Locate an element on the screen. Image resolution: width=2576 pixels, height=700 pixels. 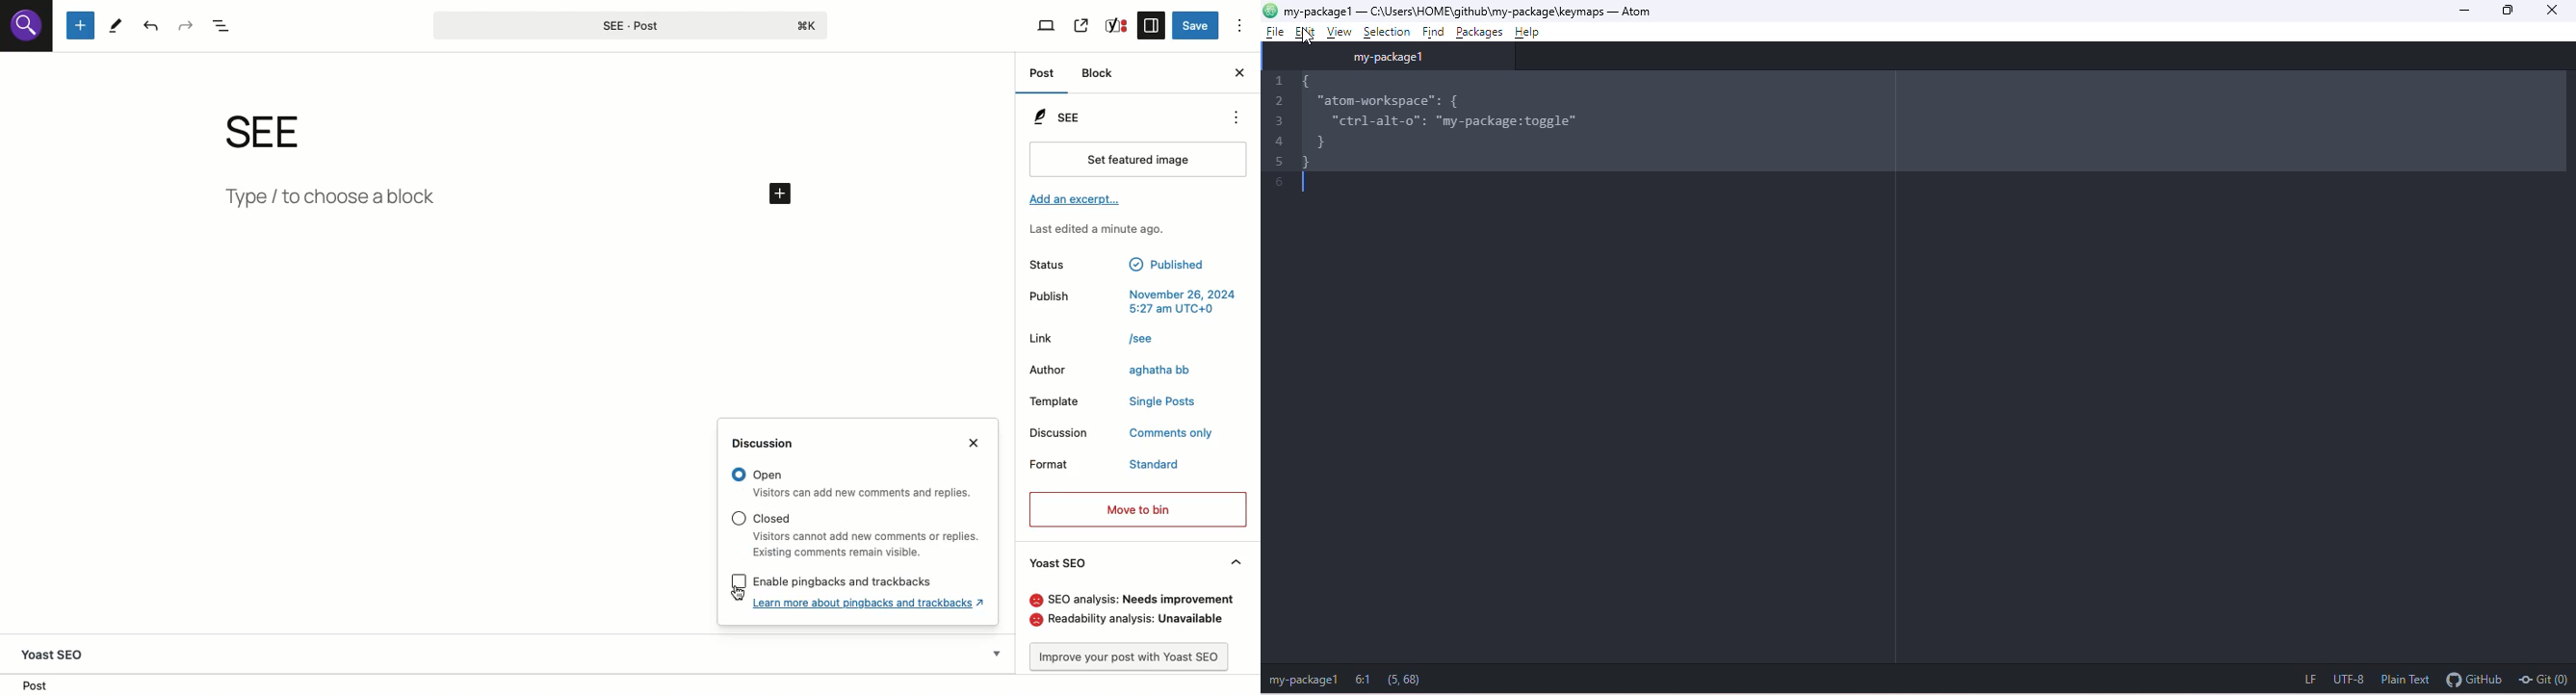
Discussion closed is located at coordinates (1123, 434).